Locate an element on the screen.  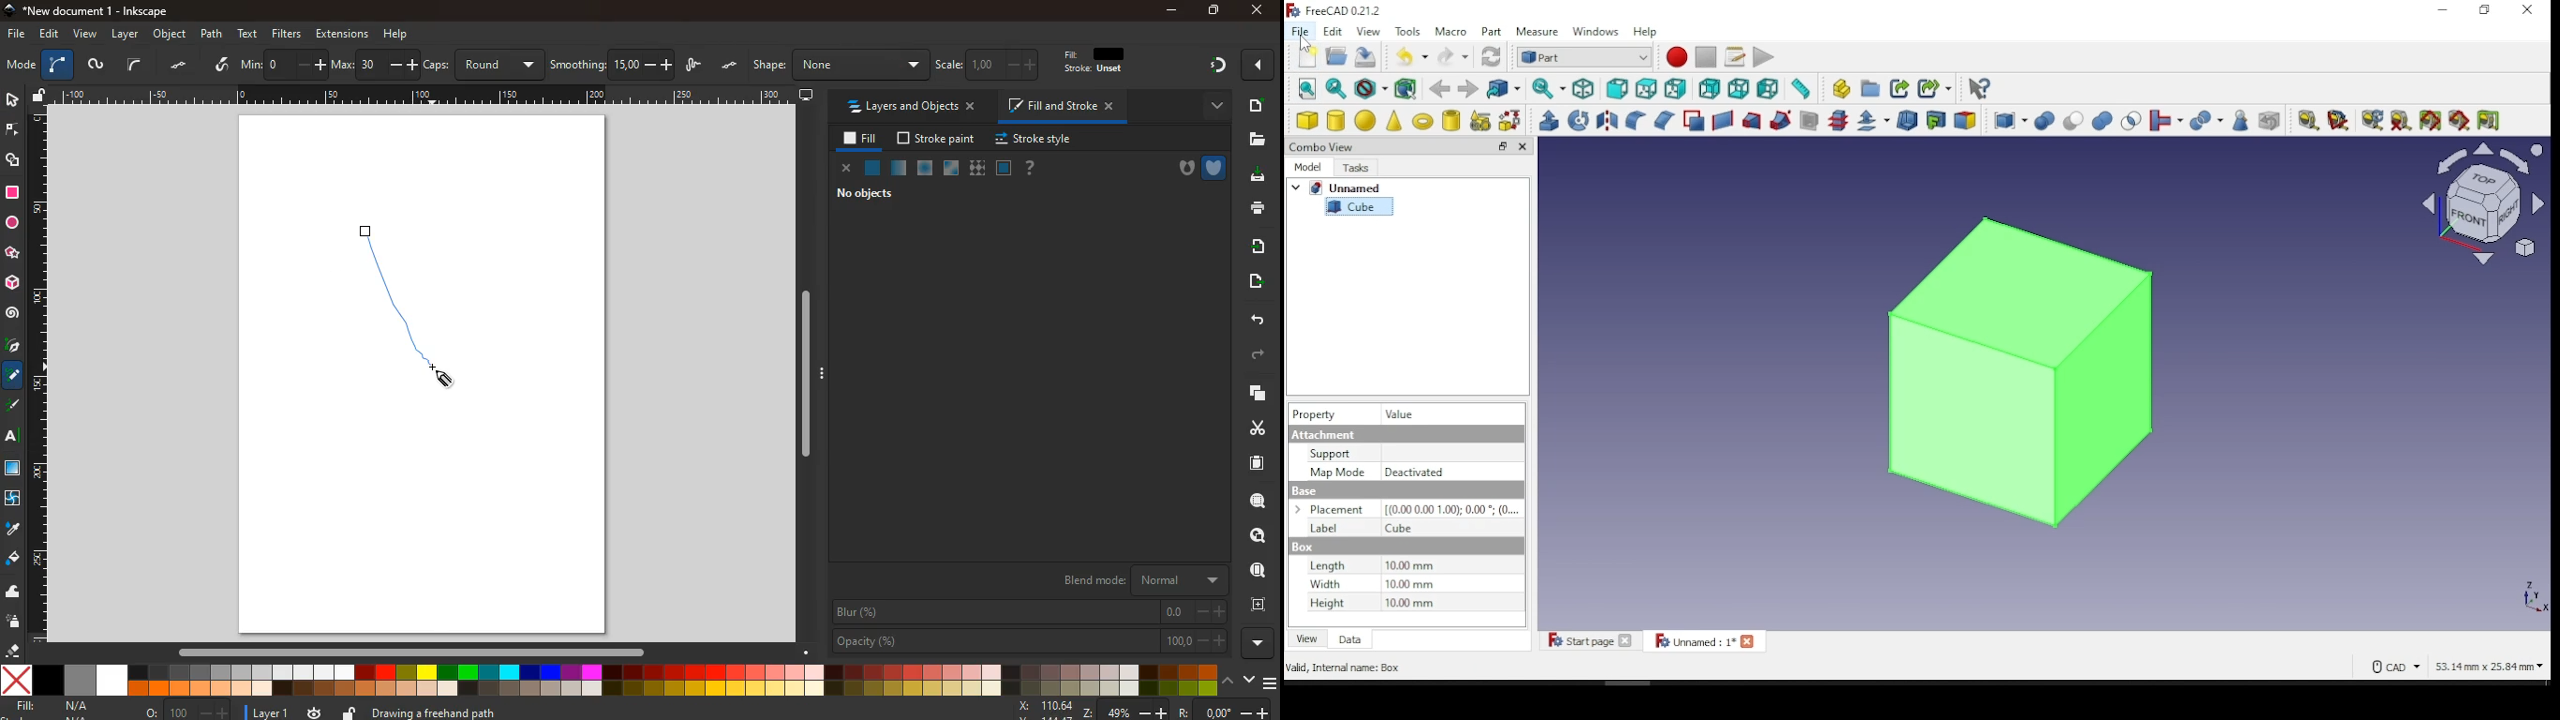
CAD 53.14 mm x 25.84 mm is located at coordinates (2459, 666).